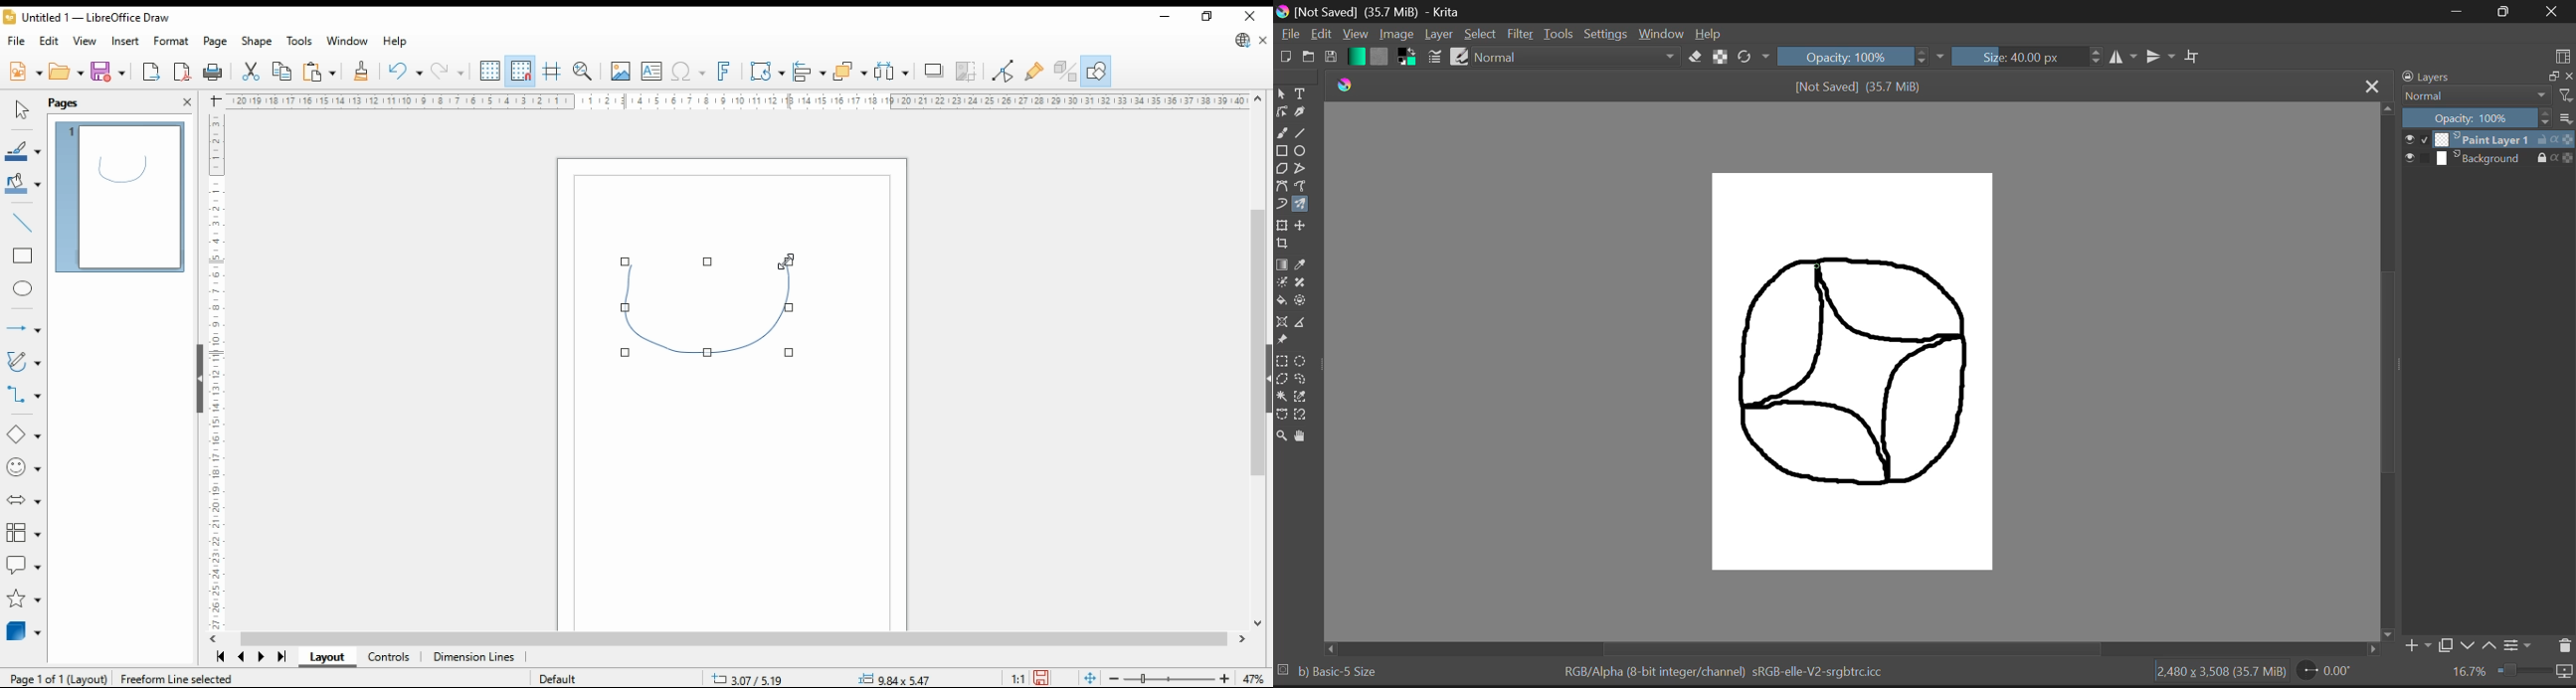 Image resolution: width=2576 pixels, height=700 pixels. What do you see at coordinates (87, 16) in the screenshot?
I see `icon and file name` at bounding box center [87, 16].